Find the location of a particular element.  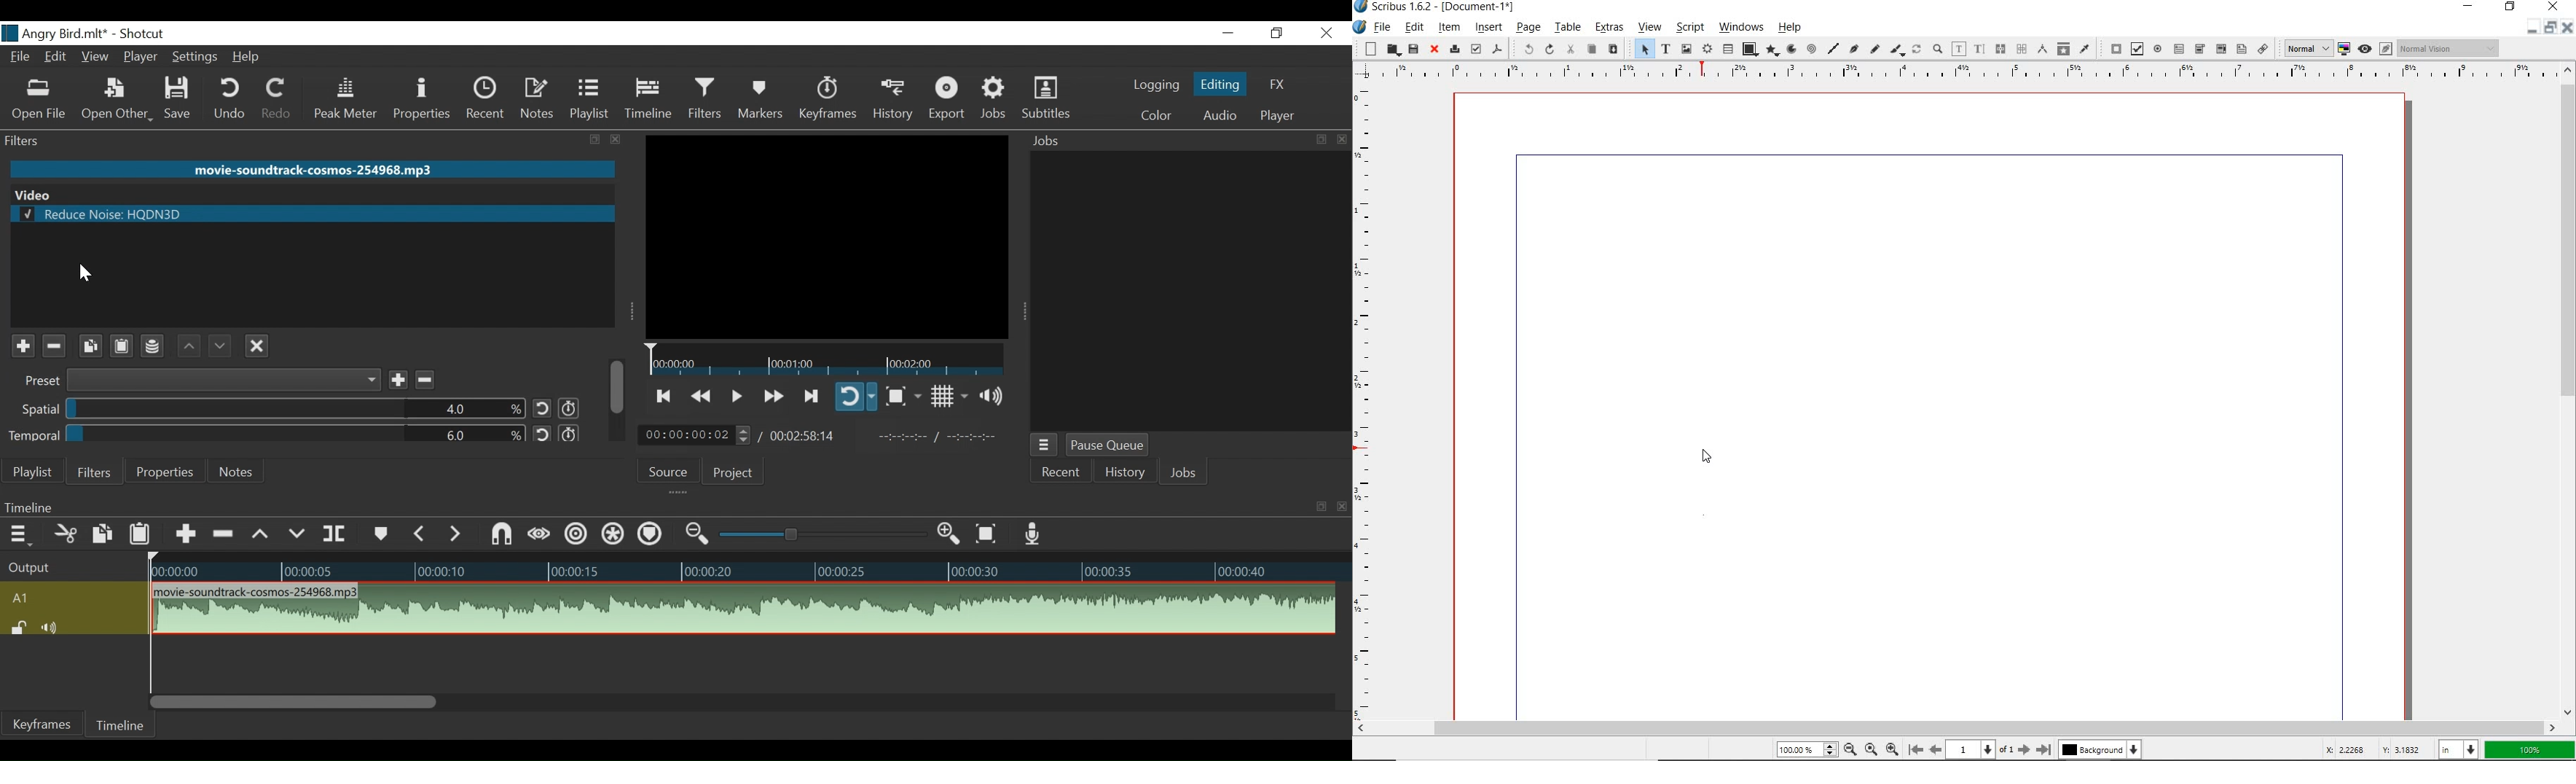

file is located at coordinates (1383, 28).